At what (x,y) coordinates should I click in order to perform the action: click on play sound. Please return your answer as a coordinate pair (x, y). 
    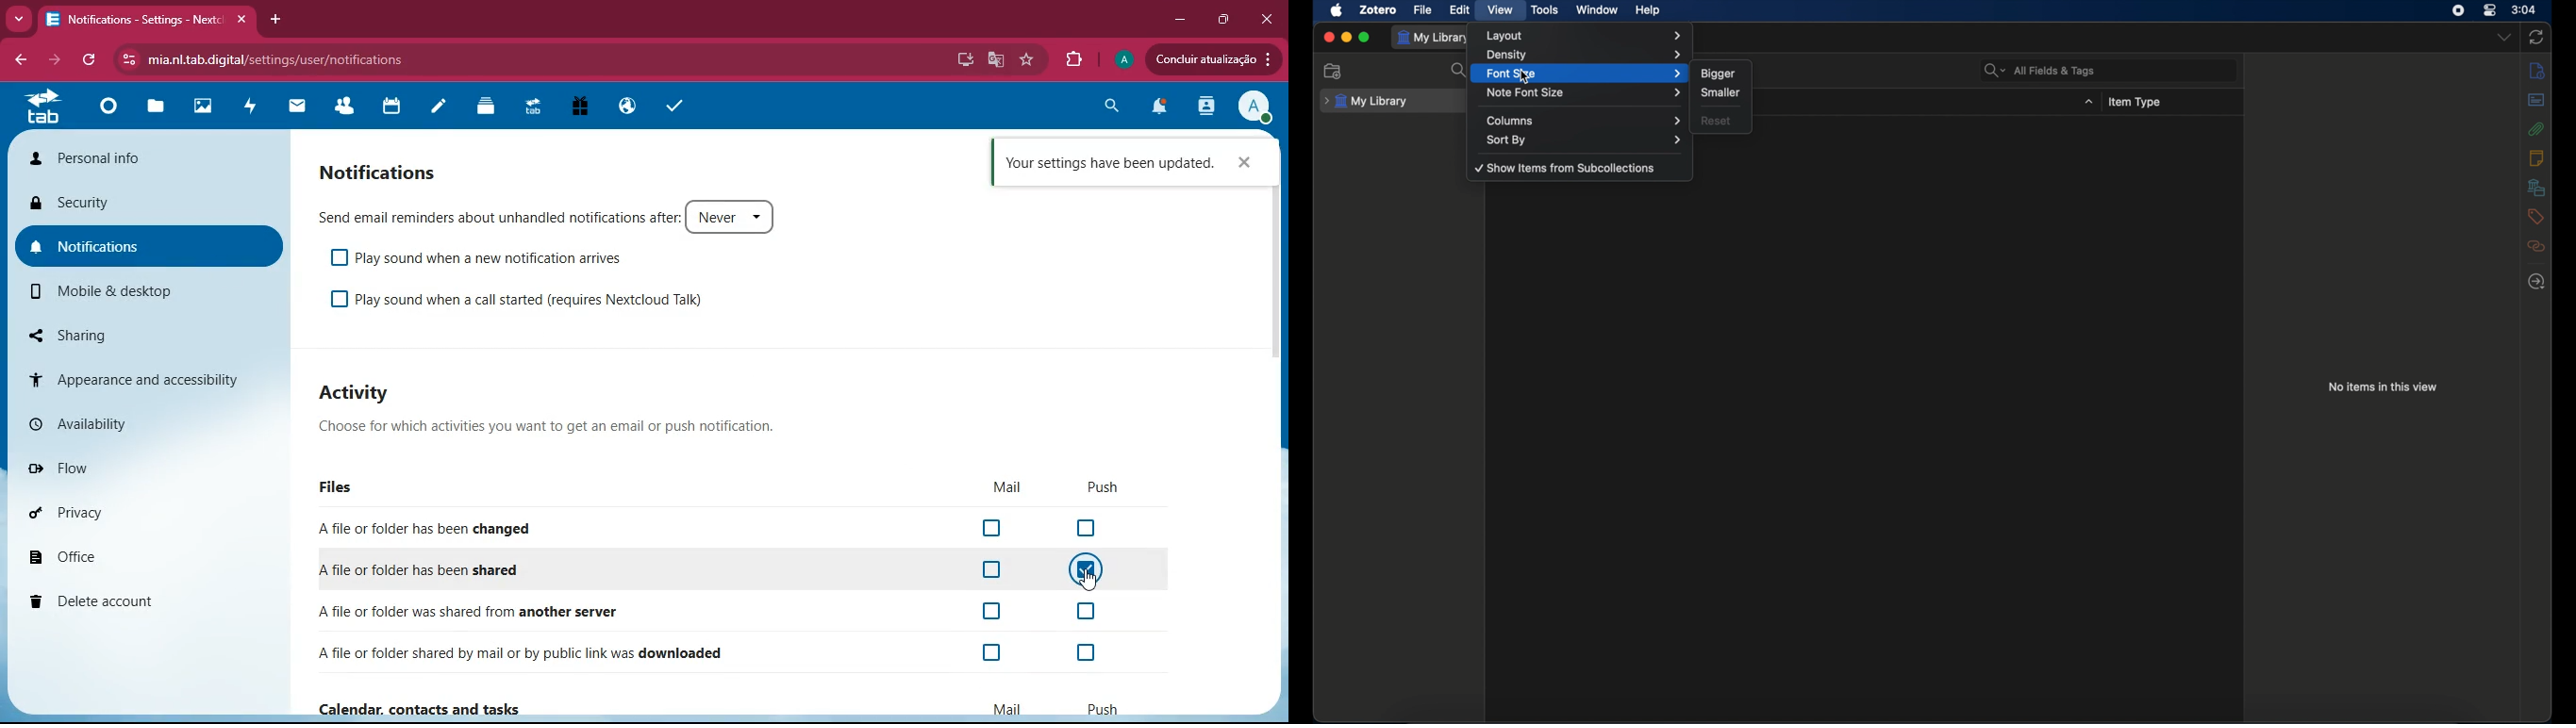
    Looking at the image, I should click on (481, 258).